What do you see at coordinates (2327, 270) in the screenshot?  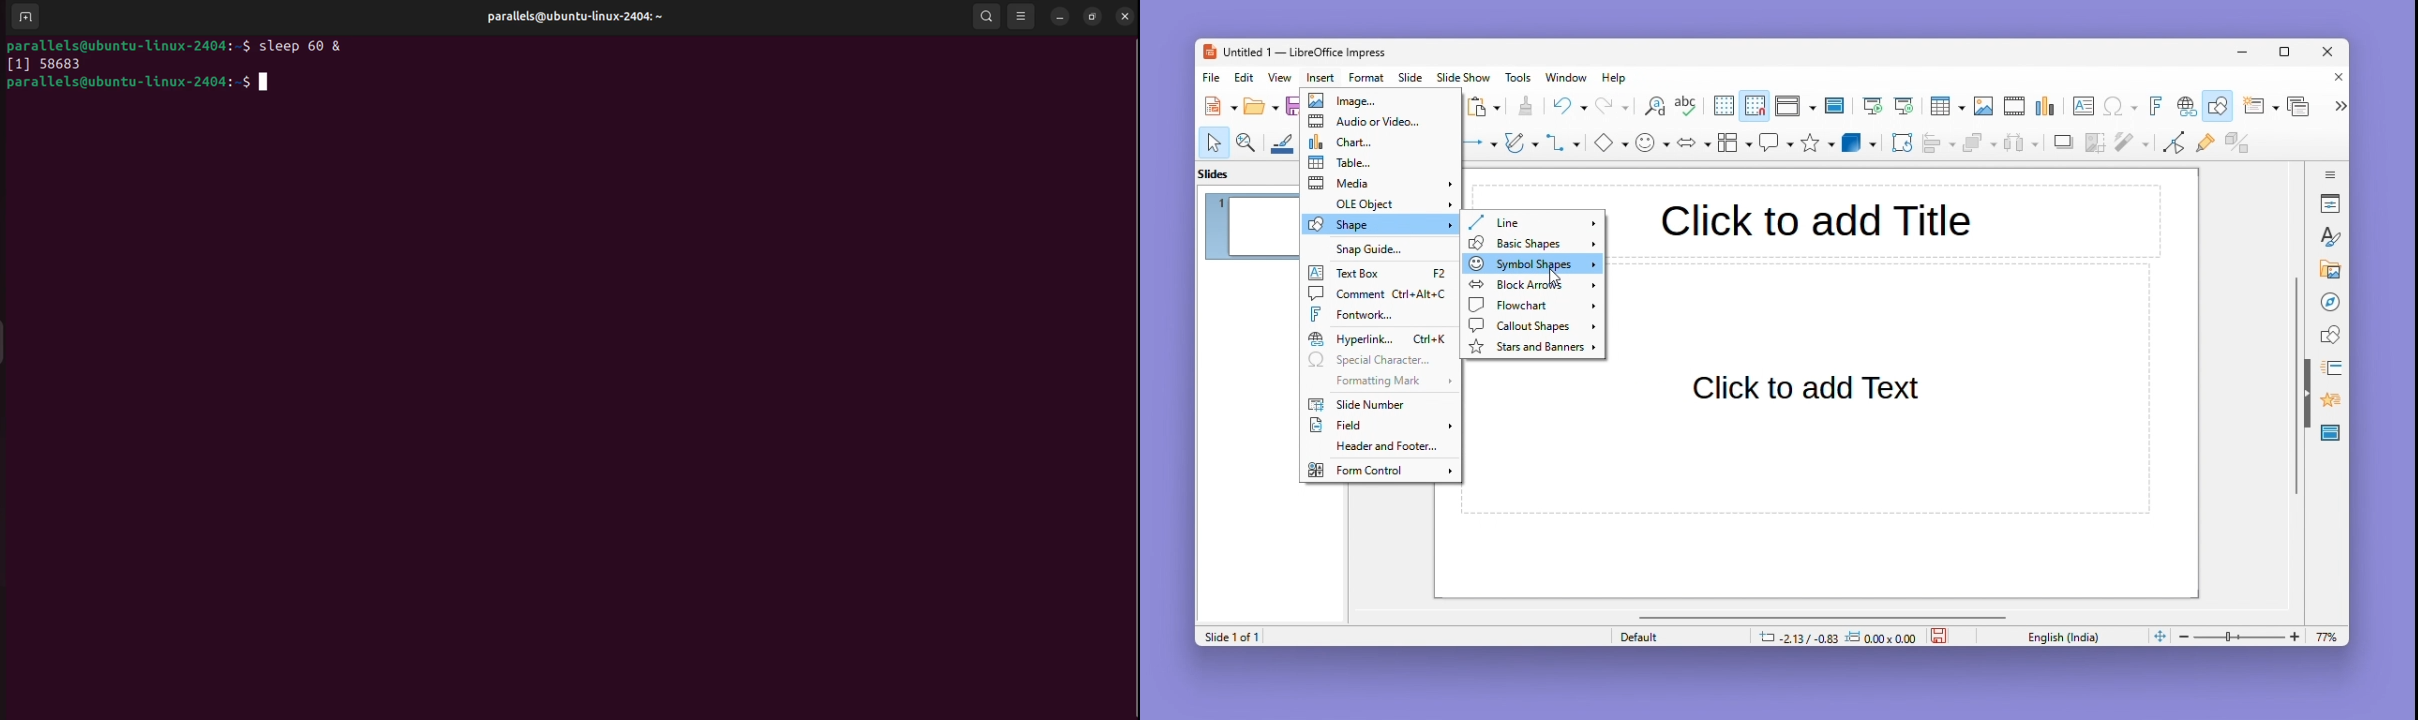 I see `Gallery` at bounding box center [2327, 270].